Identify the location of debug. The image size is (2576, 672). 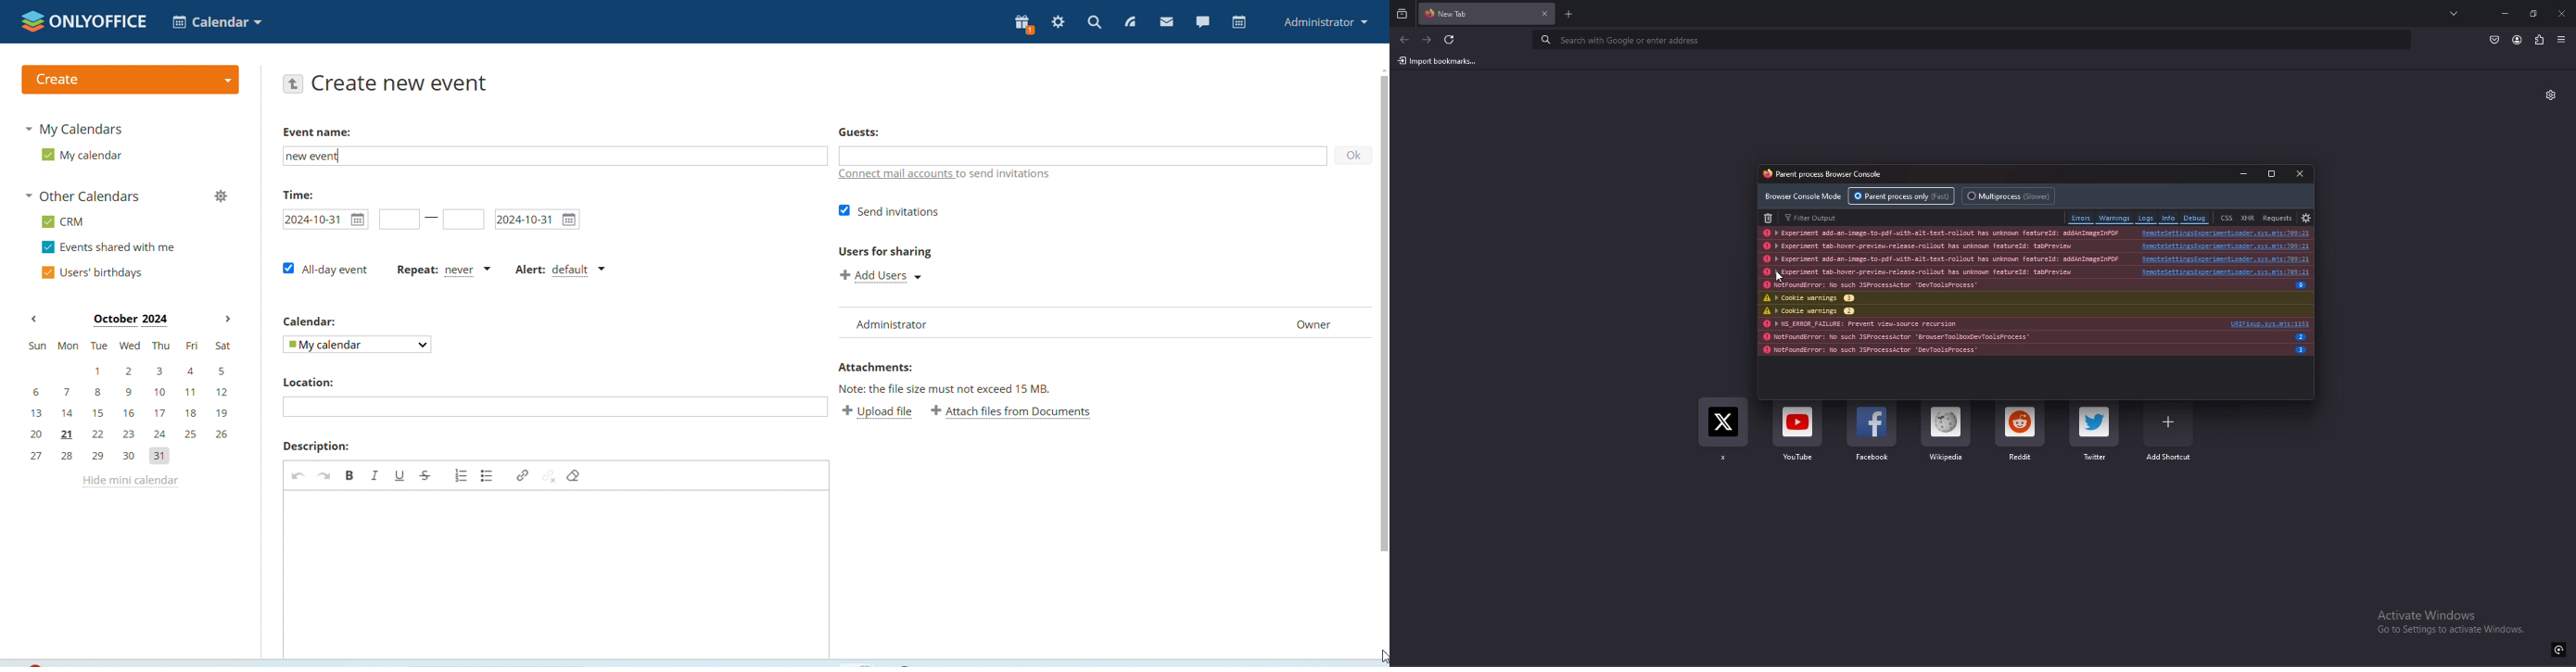
(2195, 219).